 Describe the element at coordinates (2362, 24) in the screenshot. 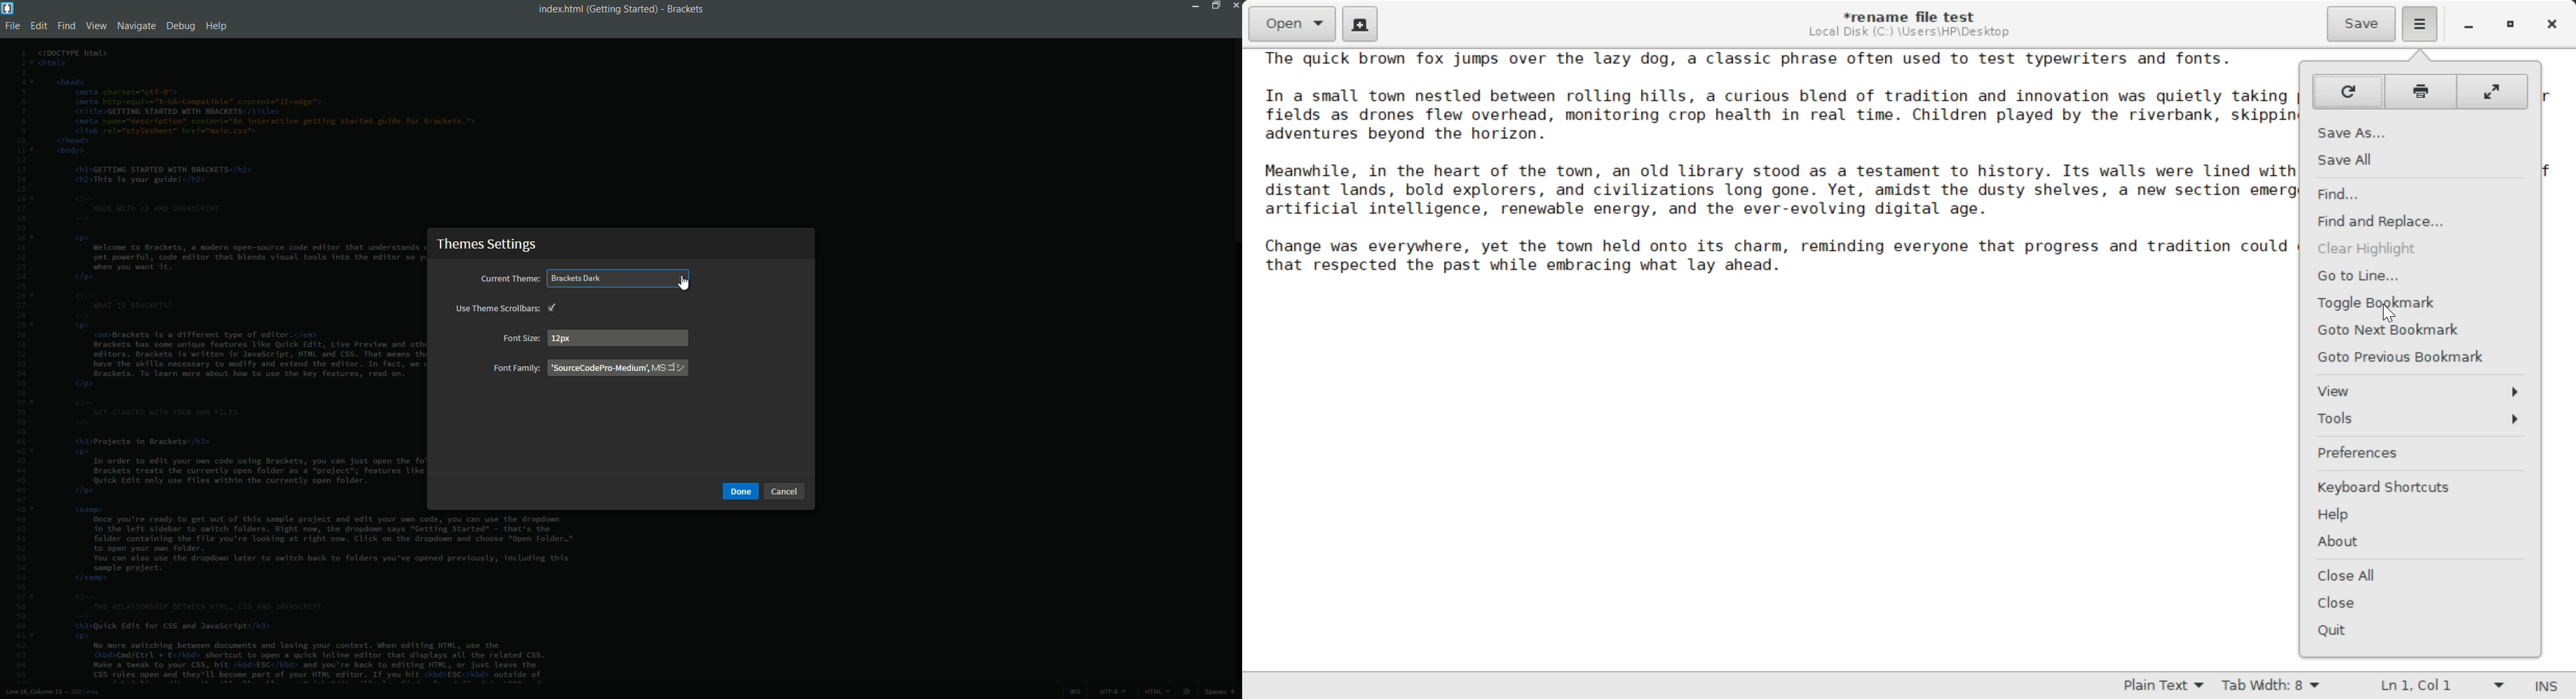

I see `Save` at that location.